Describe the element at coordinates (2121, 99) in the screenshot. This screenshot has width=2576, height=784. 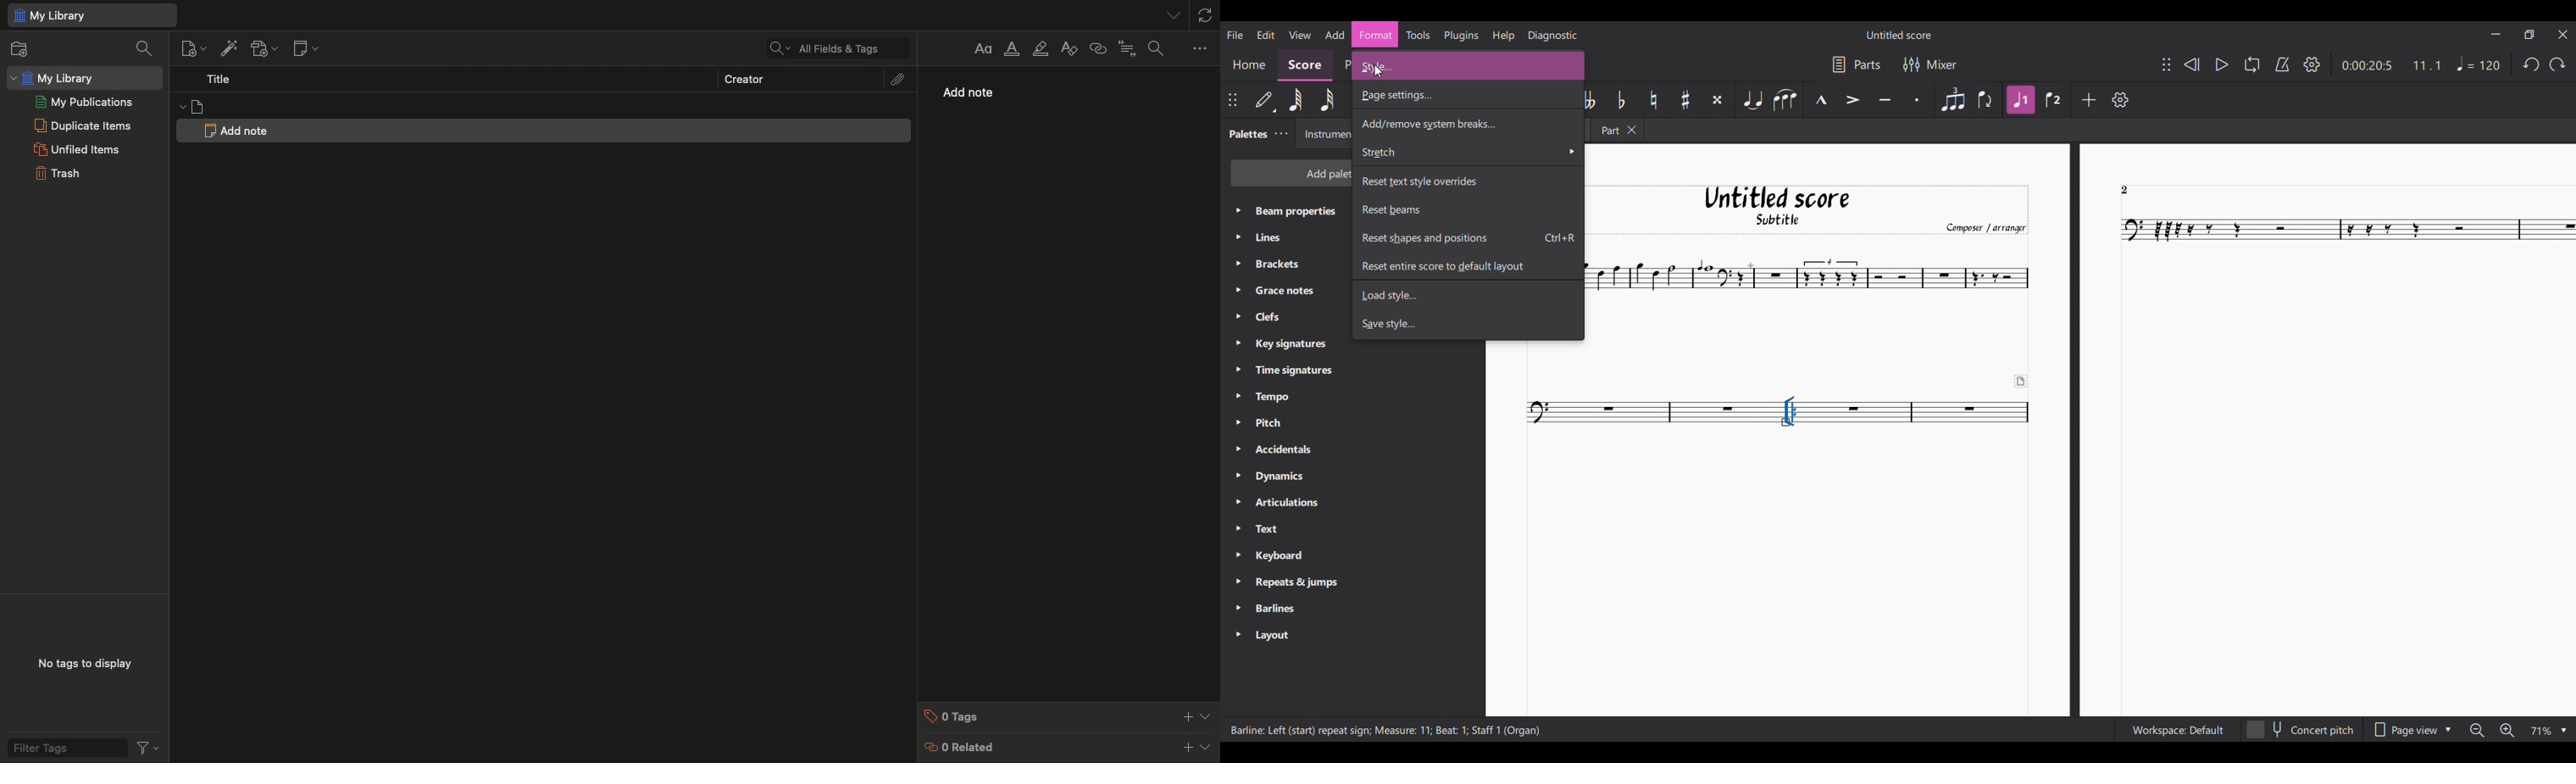
I see `Settings` at that location.